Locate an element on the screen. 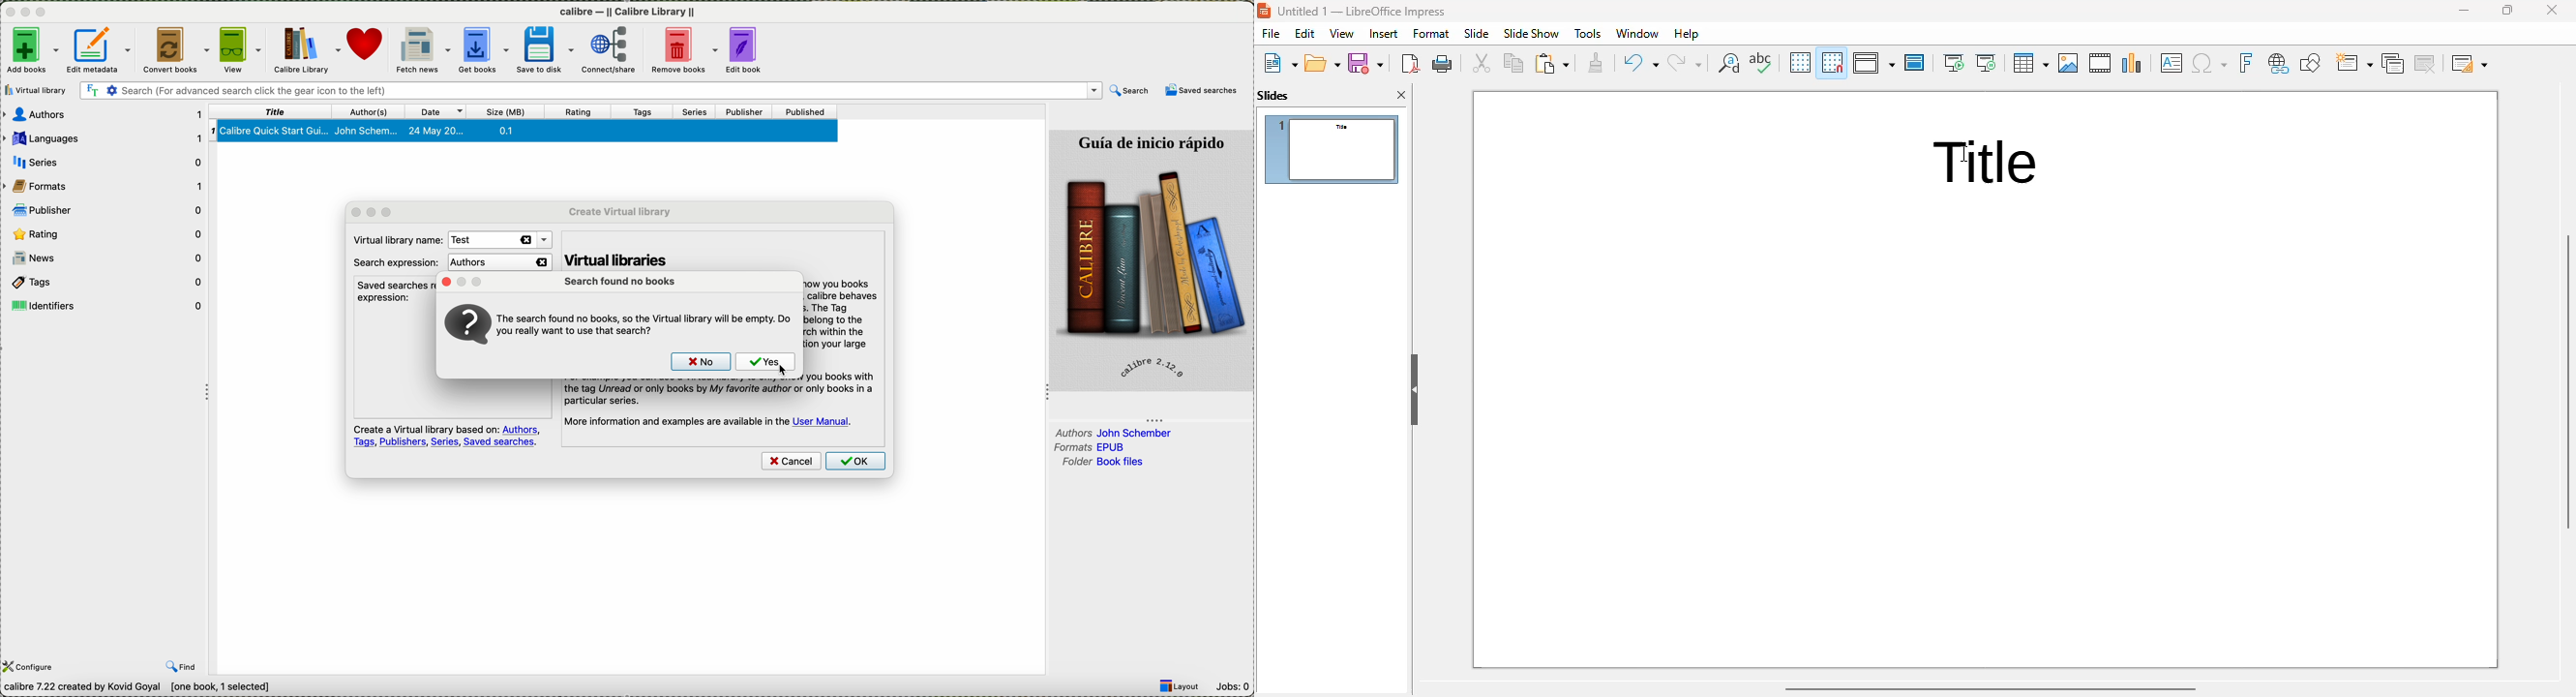  insert special characters is located at coordinates (2209, 63).